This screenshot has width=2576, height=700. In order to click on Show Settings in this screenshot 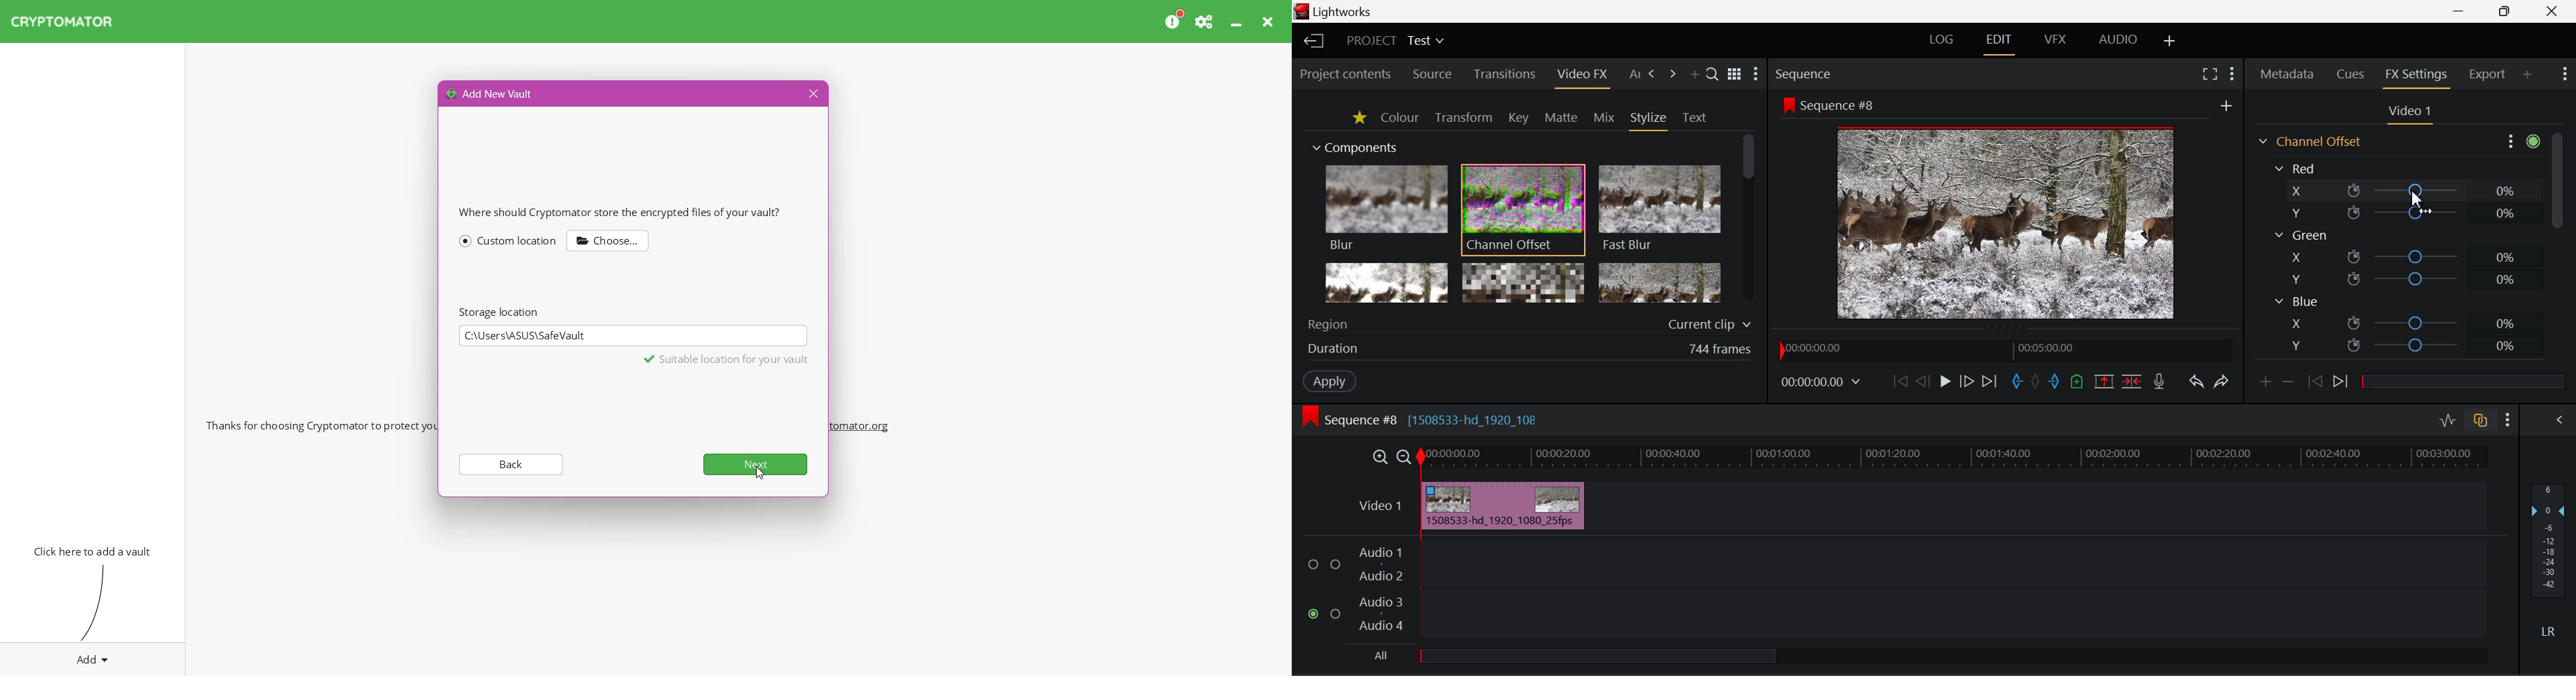, I will do `click(2231, 76)`.